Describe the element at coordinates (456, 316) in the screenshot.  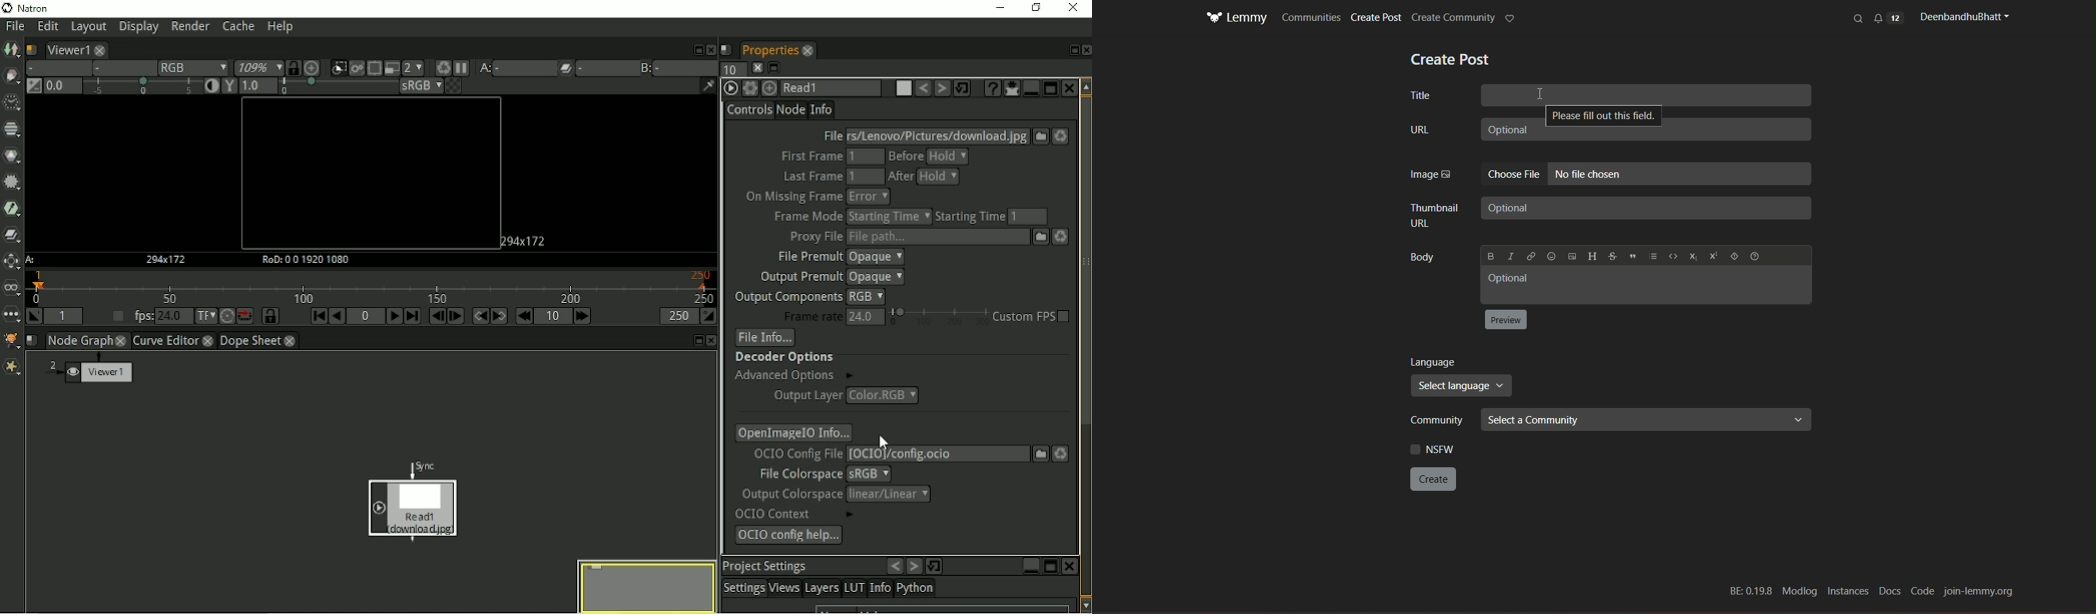
I see `Next frame` at that location.